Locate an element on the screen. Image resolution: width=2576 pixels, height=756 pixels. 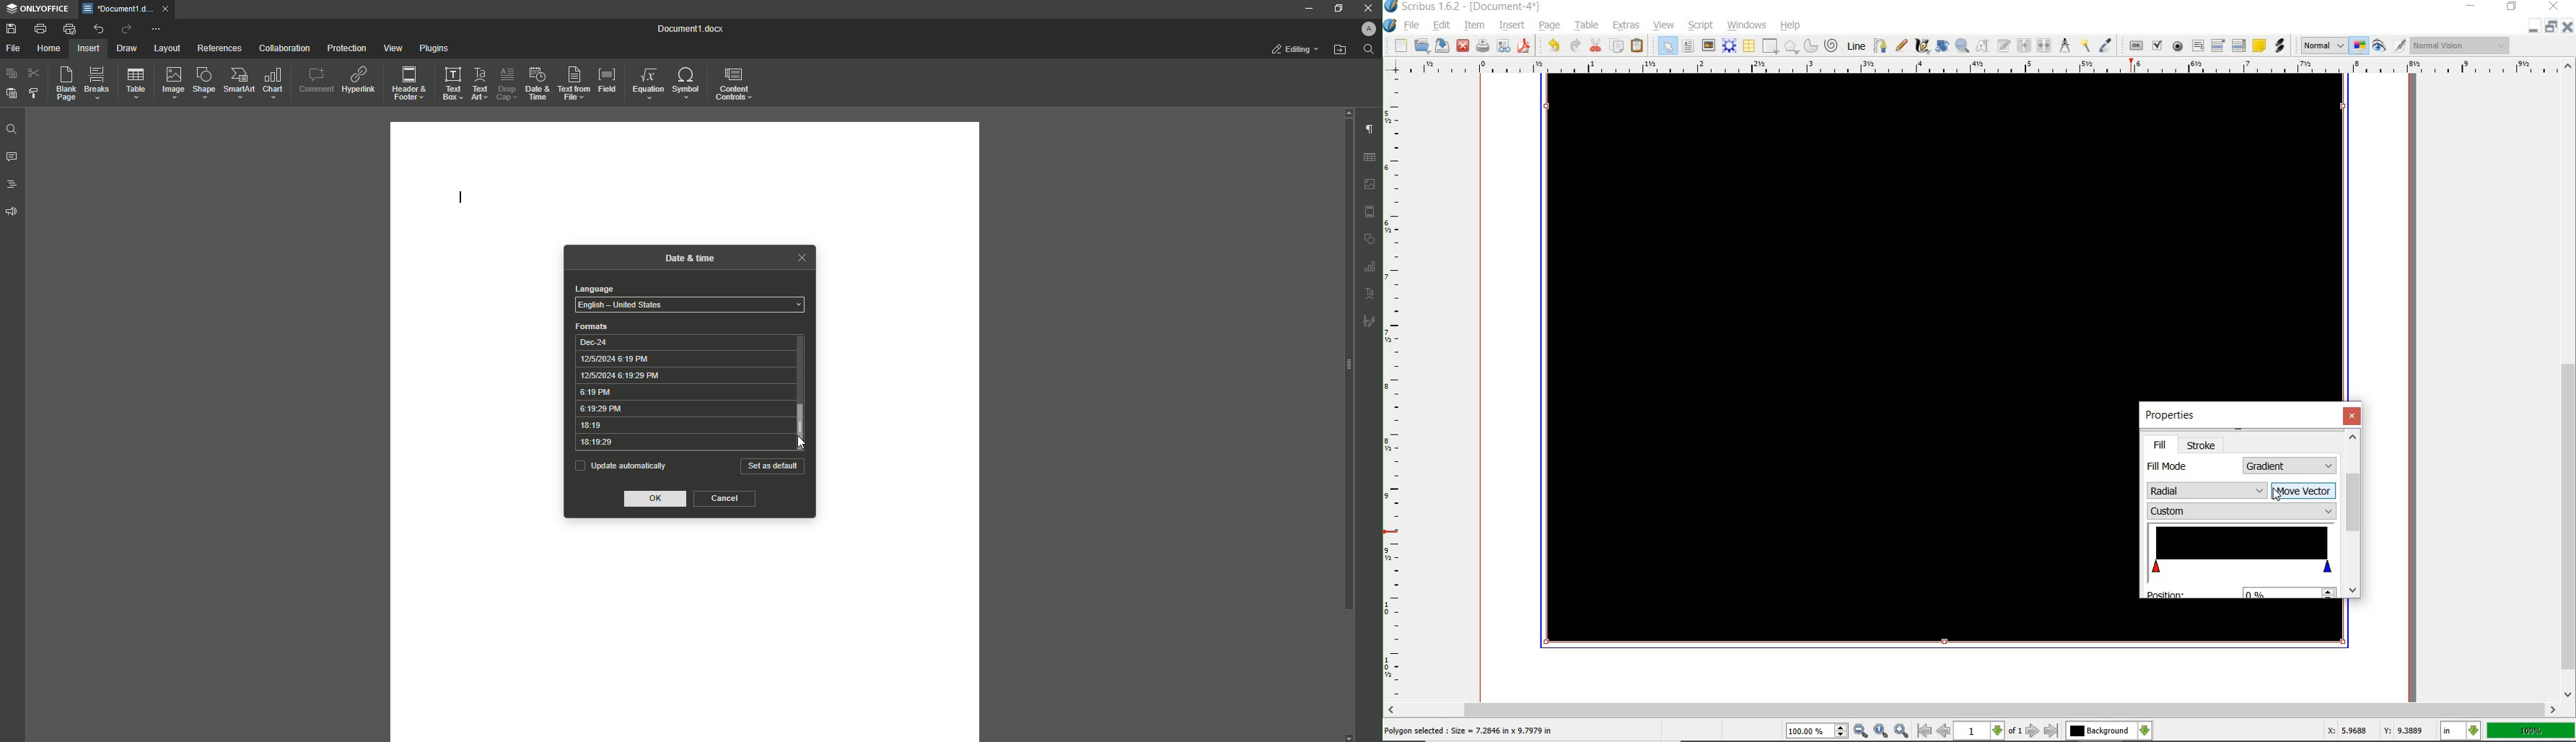
text frame is located at coordinates (1689, 48).